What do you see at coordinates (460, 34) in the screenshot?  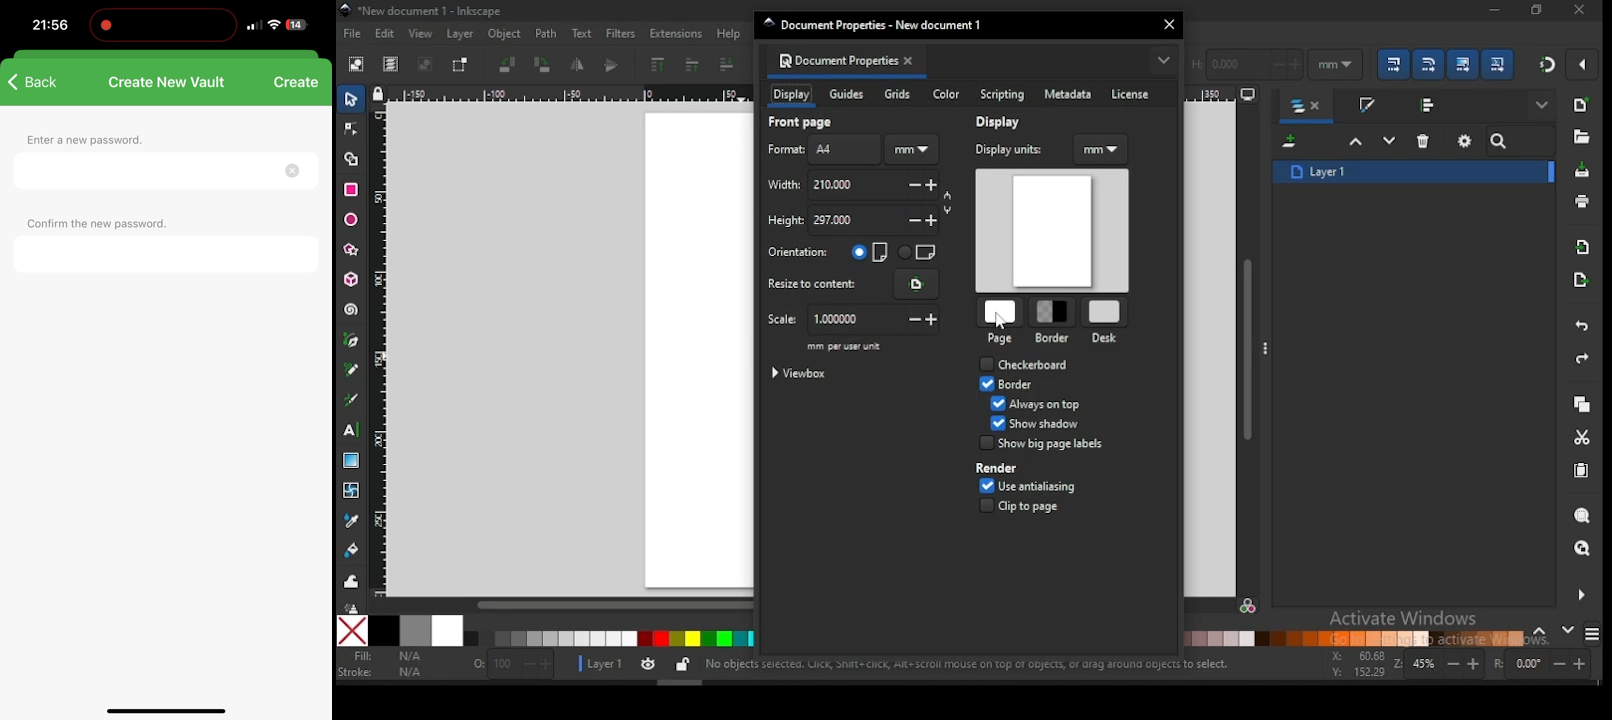 I see `layer` at bounding box center [460, 34].